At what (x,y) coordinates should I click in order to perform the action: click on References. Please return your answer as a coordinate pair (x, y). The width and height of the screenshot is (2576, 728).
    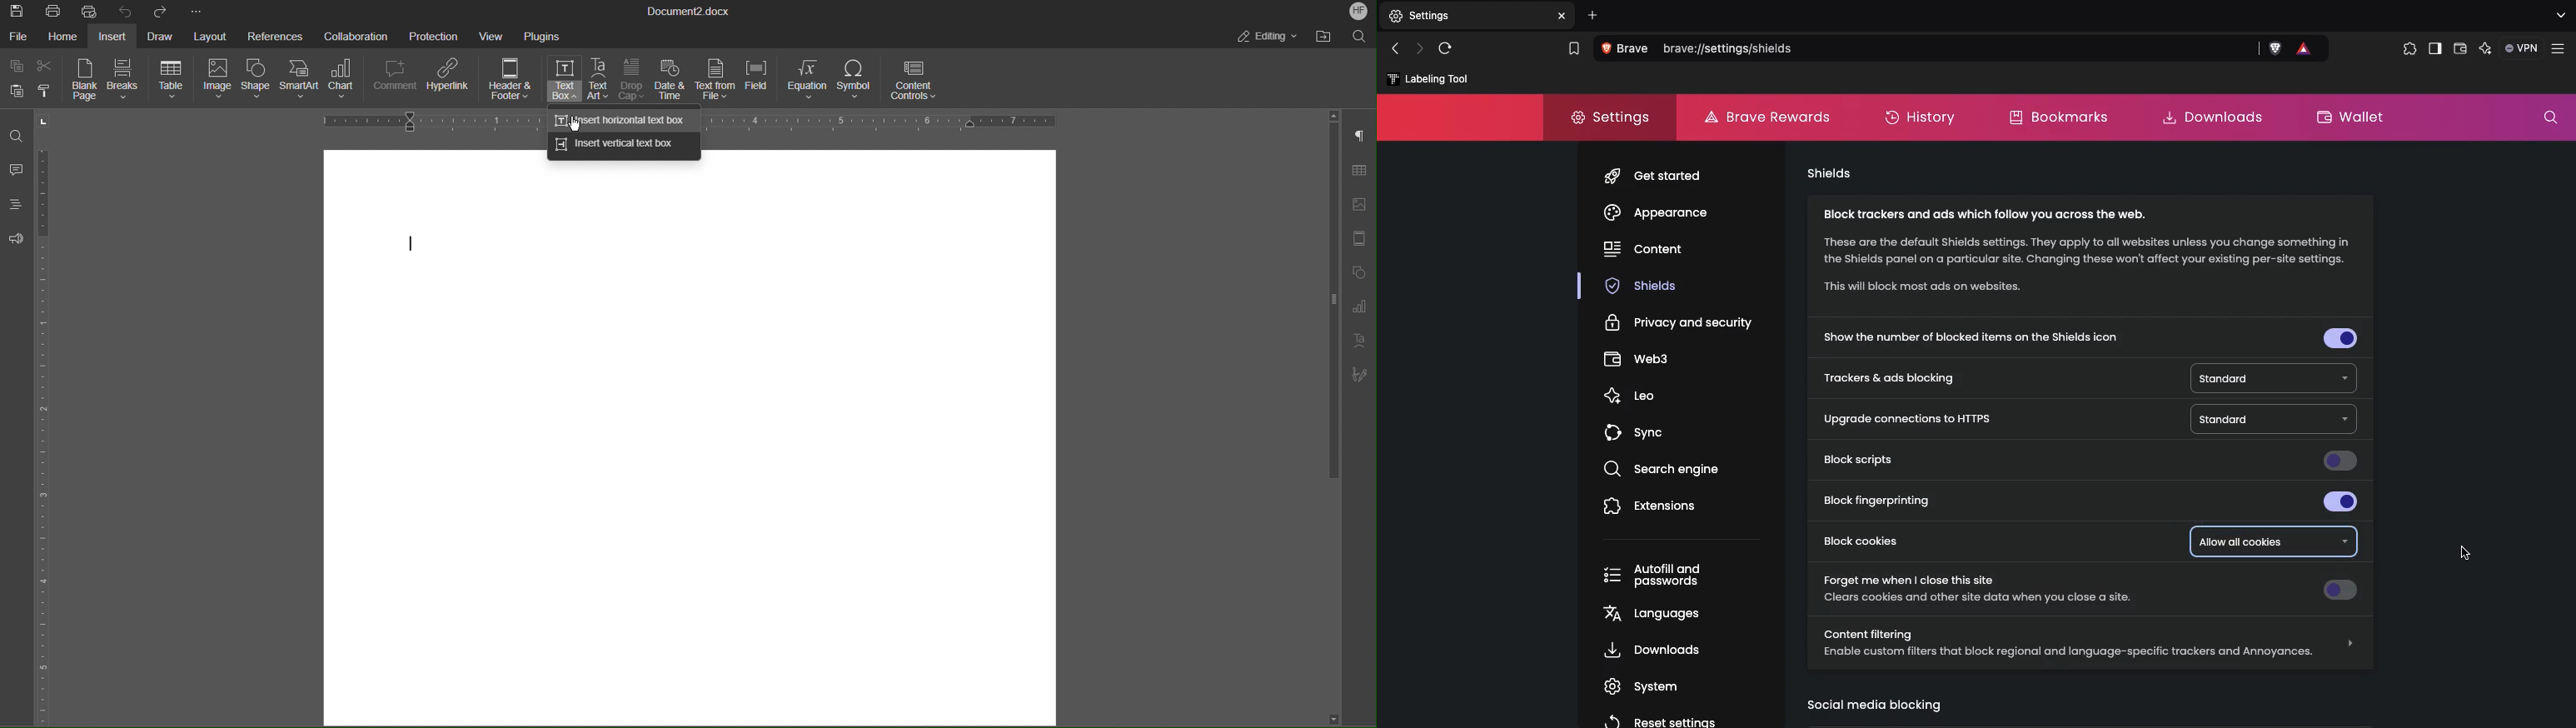
    Looking at the image, I should click on (273, 35).